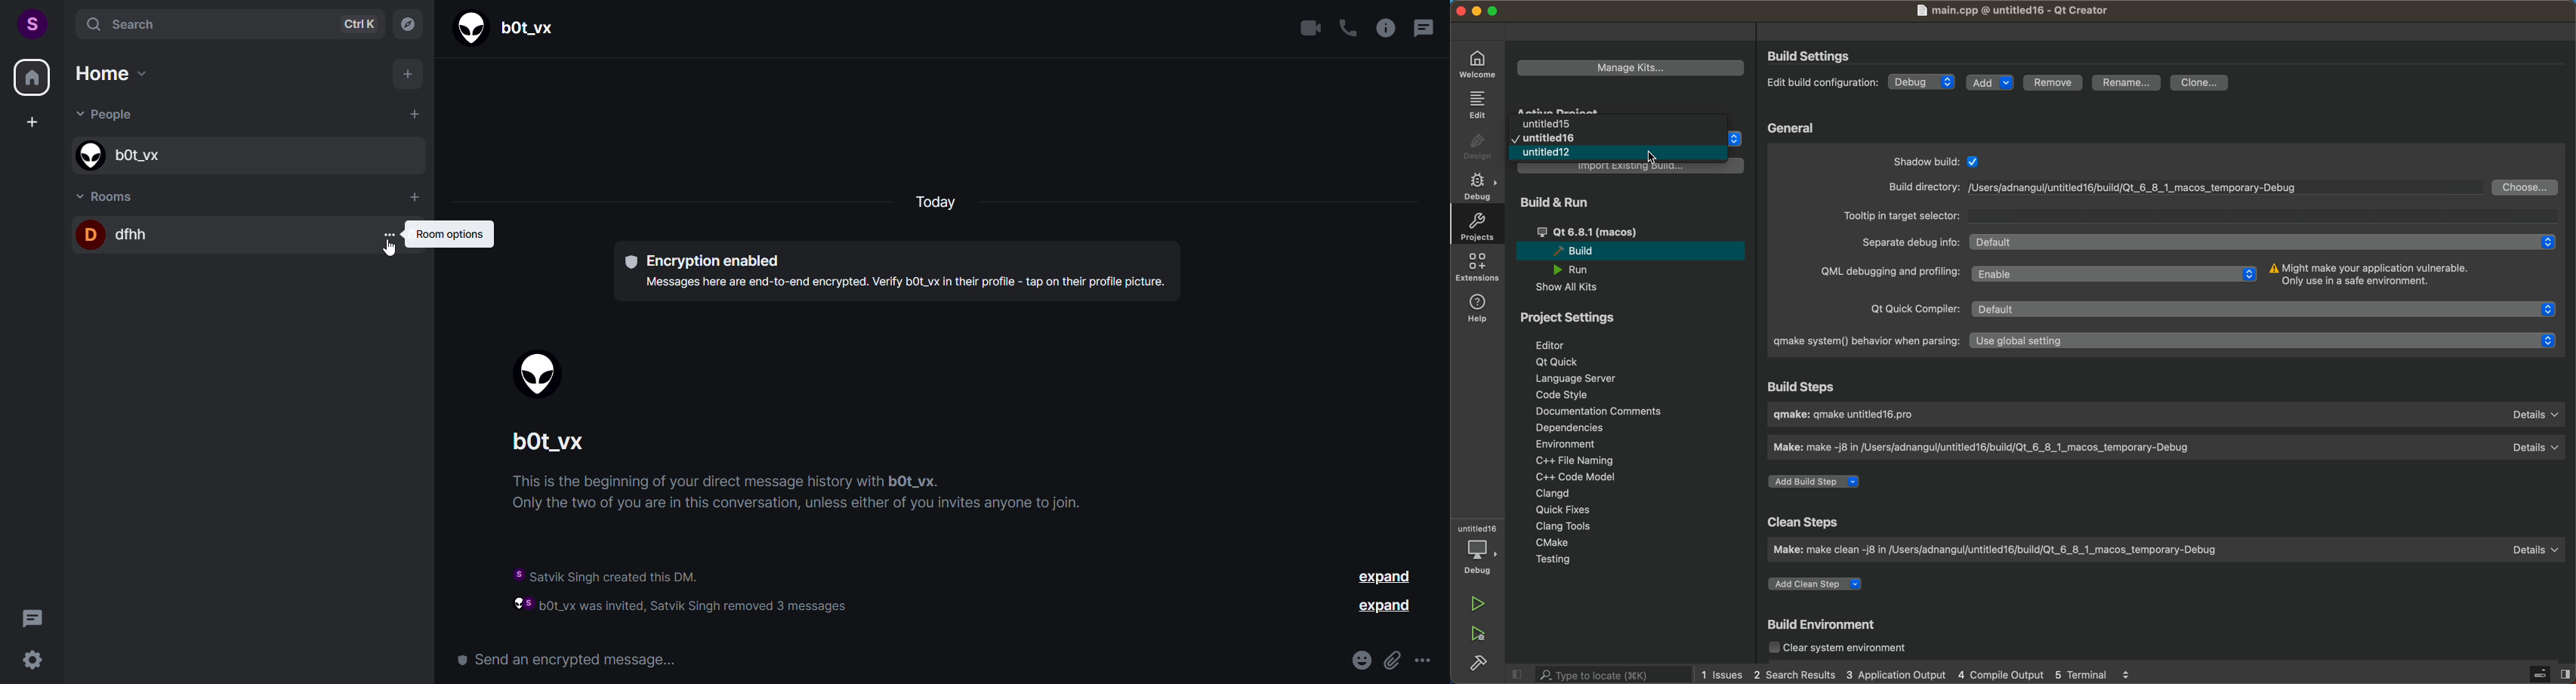  What do you see at coordinates (110, 116) in the screenshot?
I see `people` at bounding box center [110, 116].